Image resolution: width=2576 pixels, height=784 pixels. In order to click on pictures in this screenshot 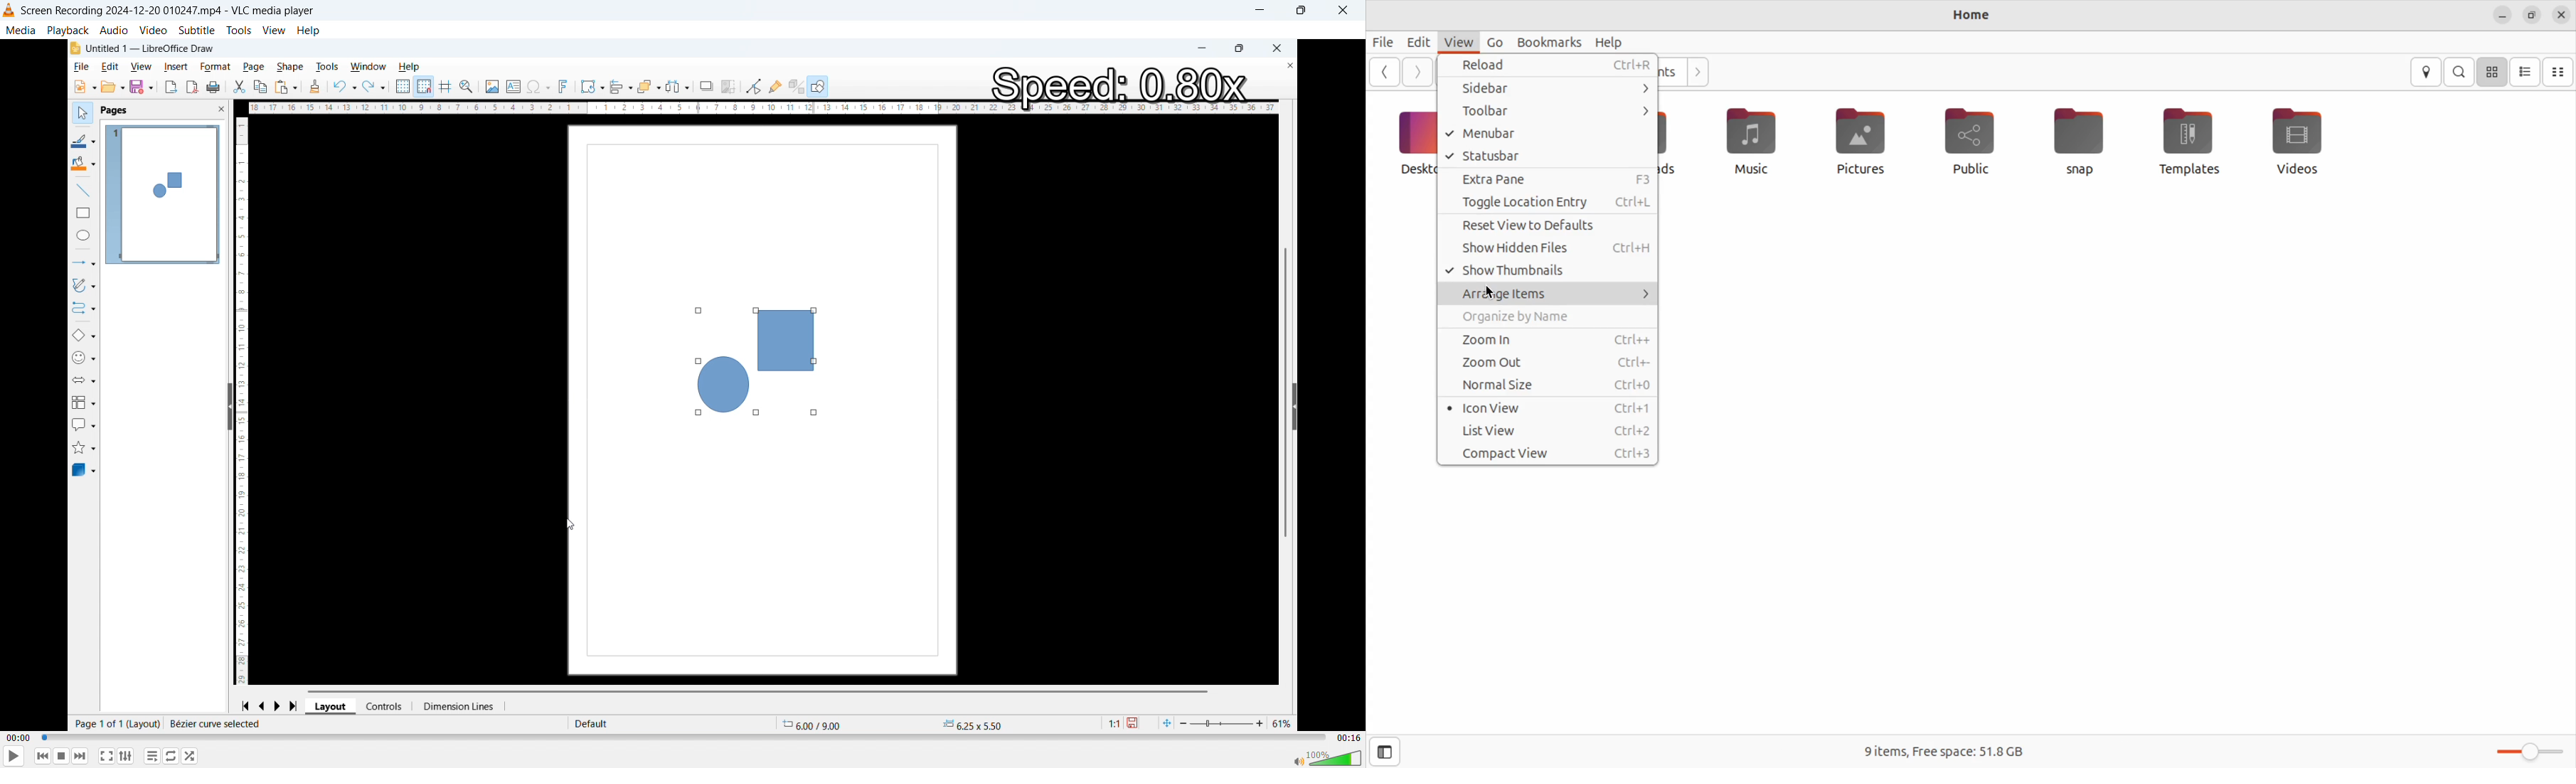, I will do `click(1857, 143)`.